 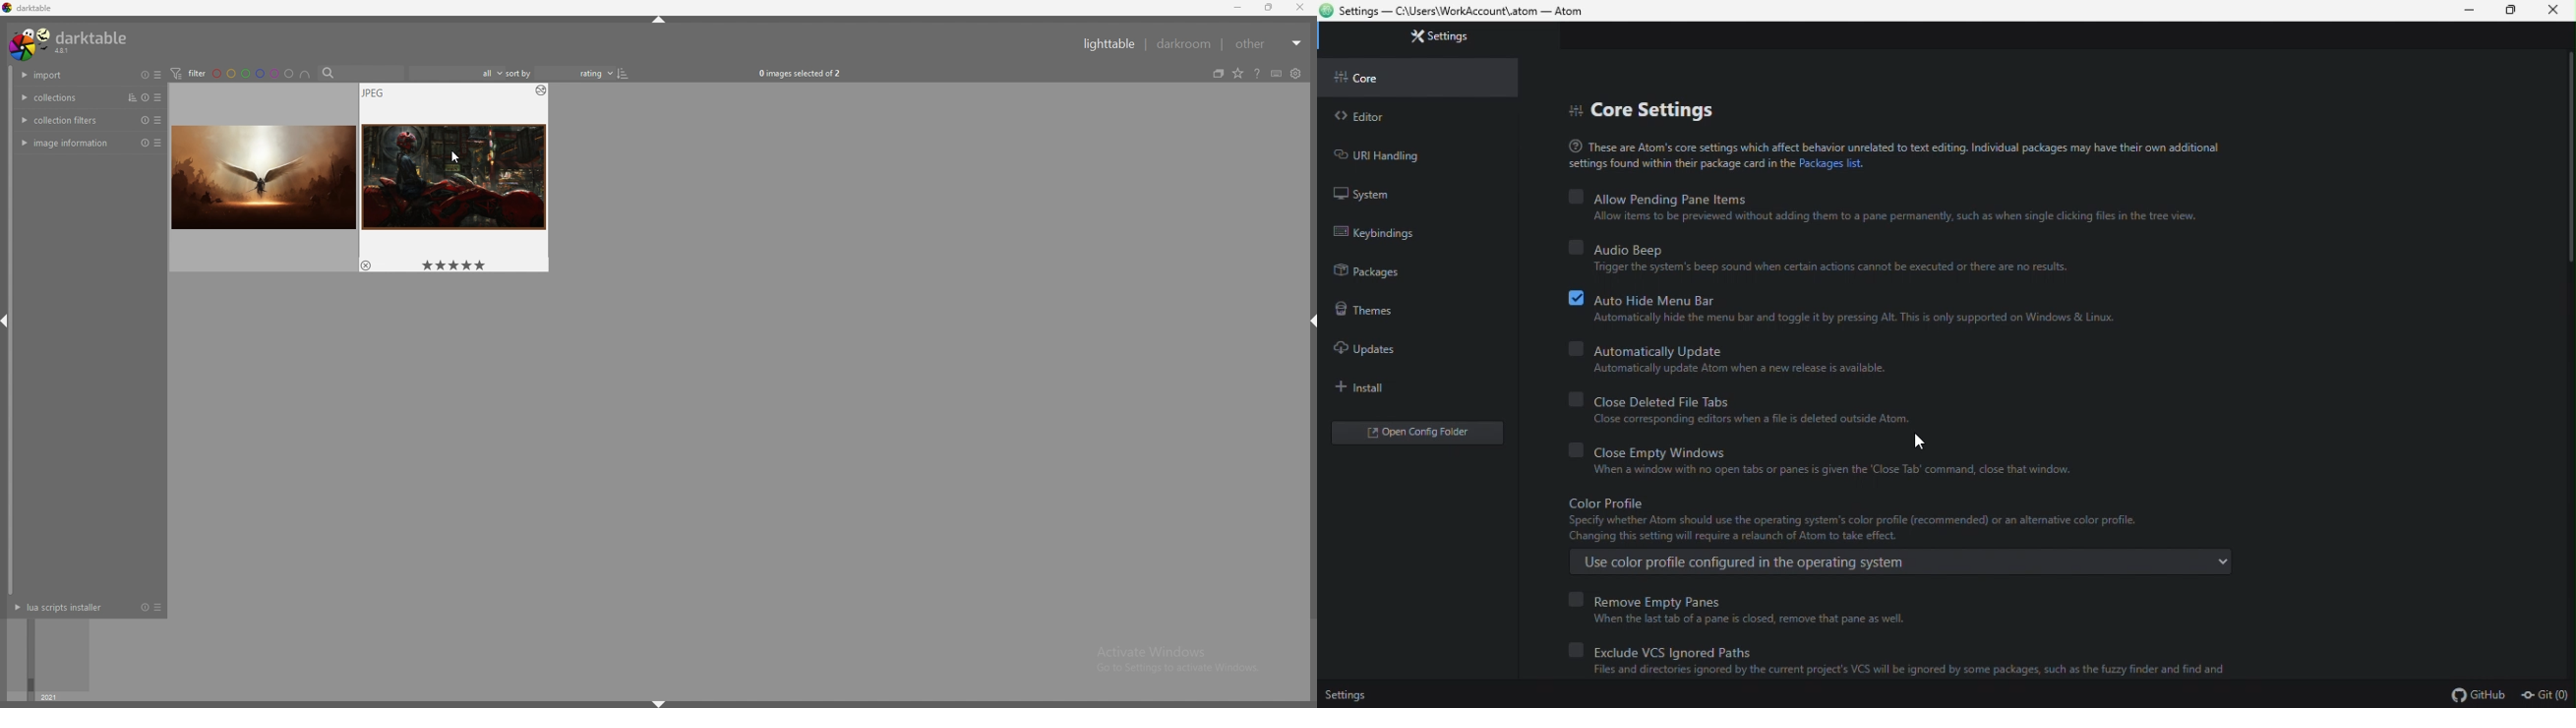 I want to click on presets, so click(x=158, y=75).